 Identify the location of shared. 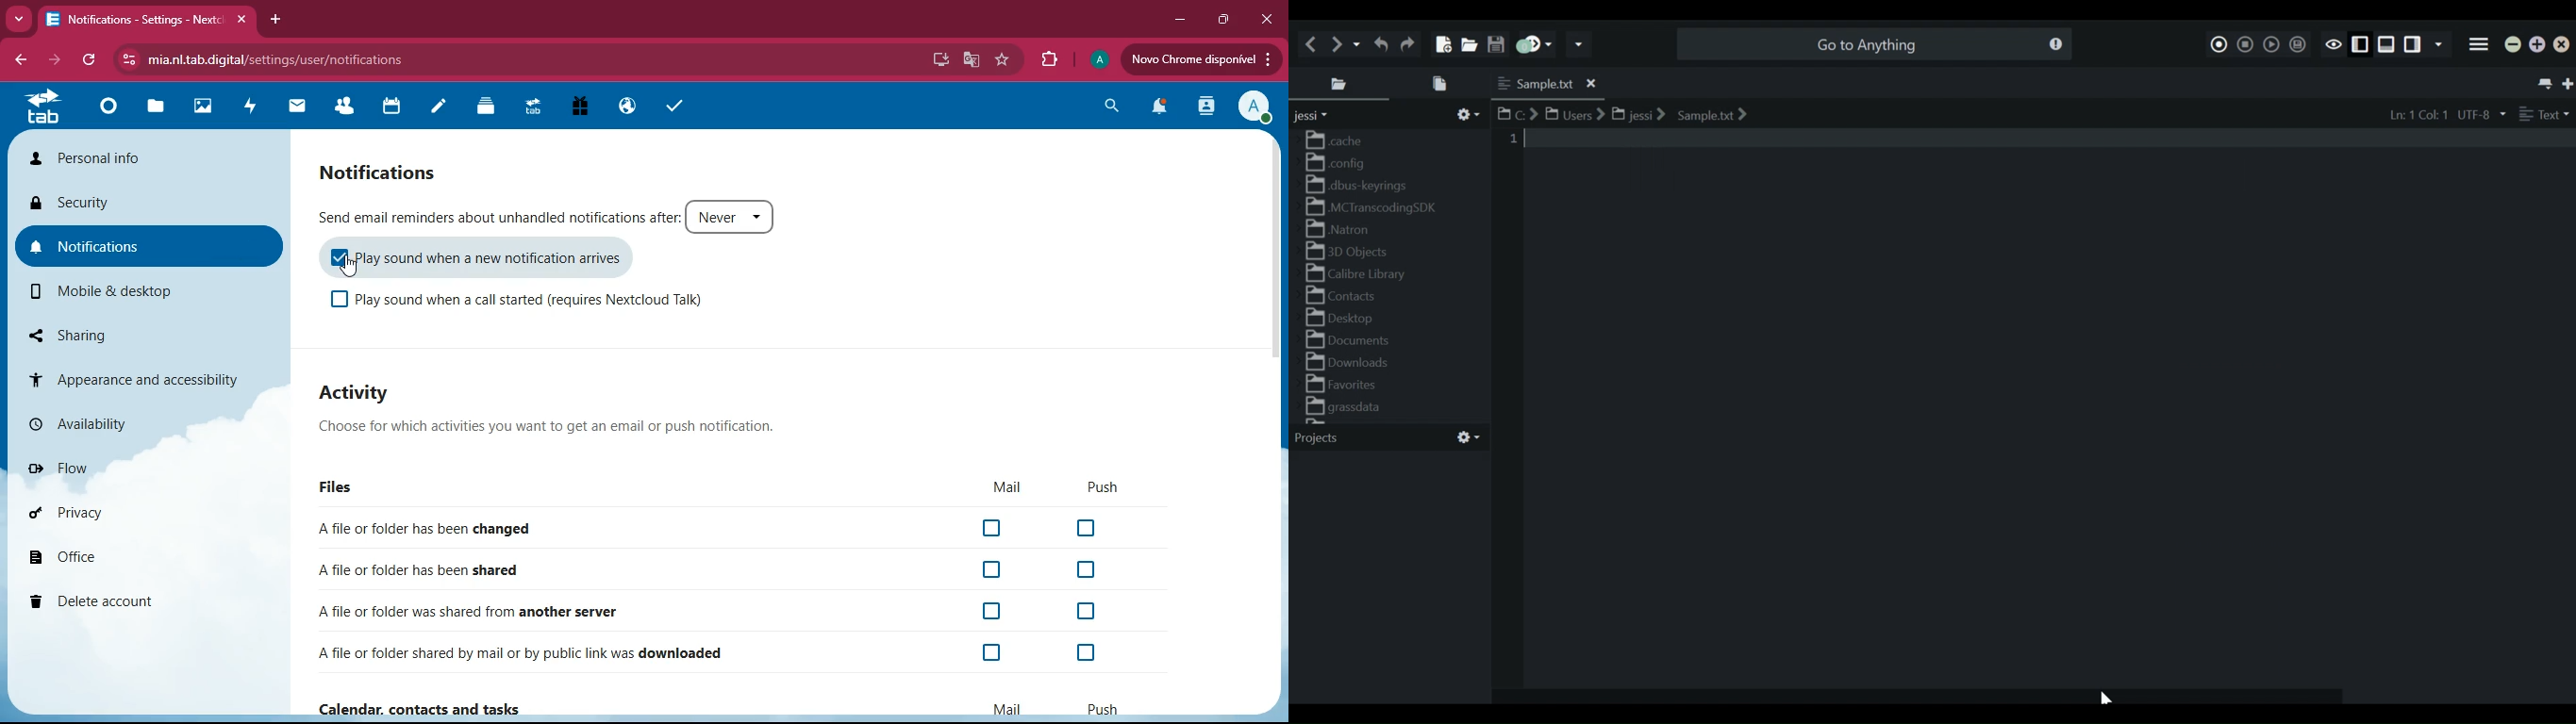
(427, 567).